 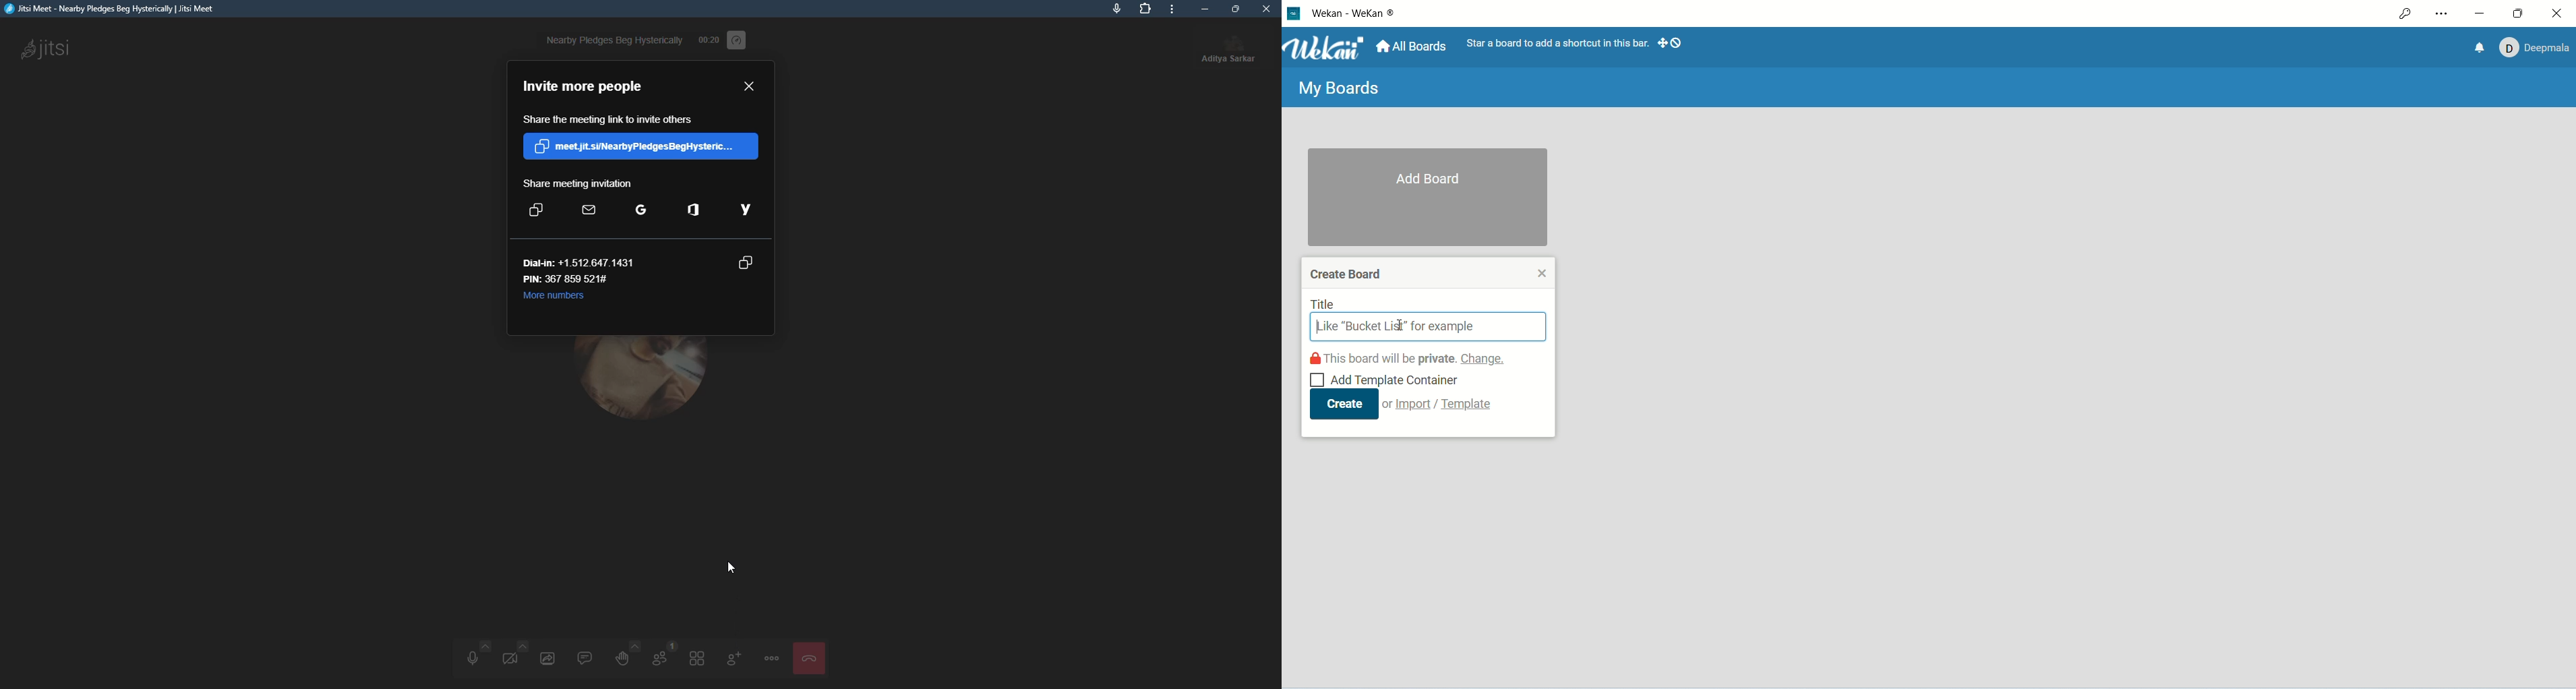 I want to click on access permission, so click(x=2405, y=13).